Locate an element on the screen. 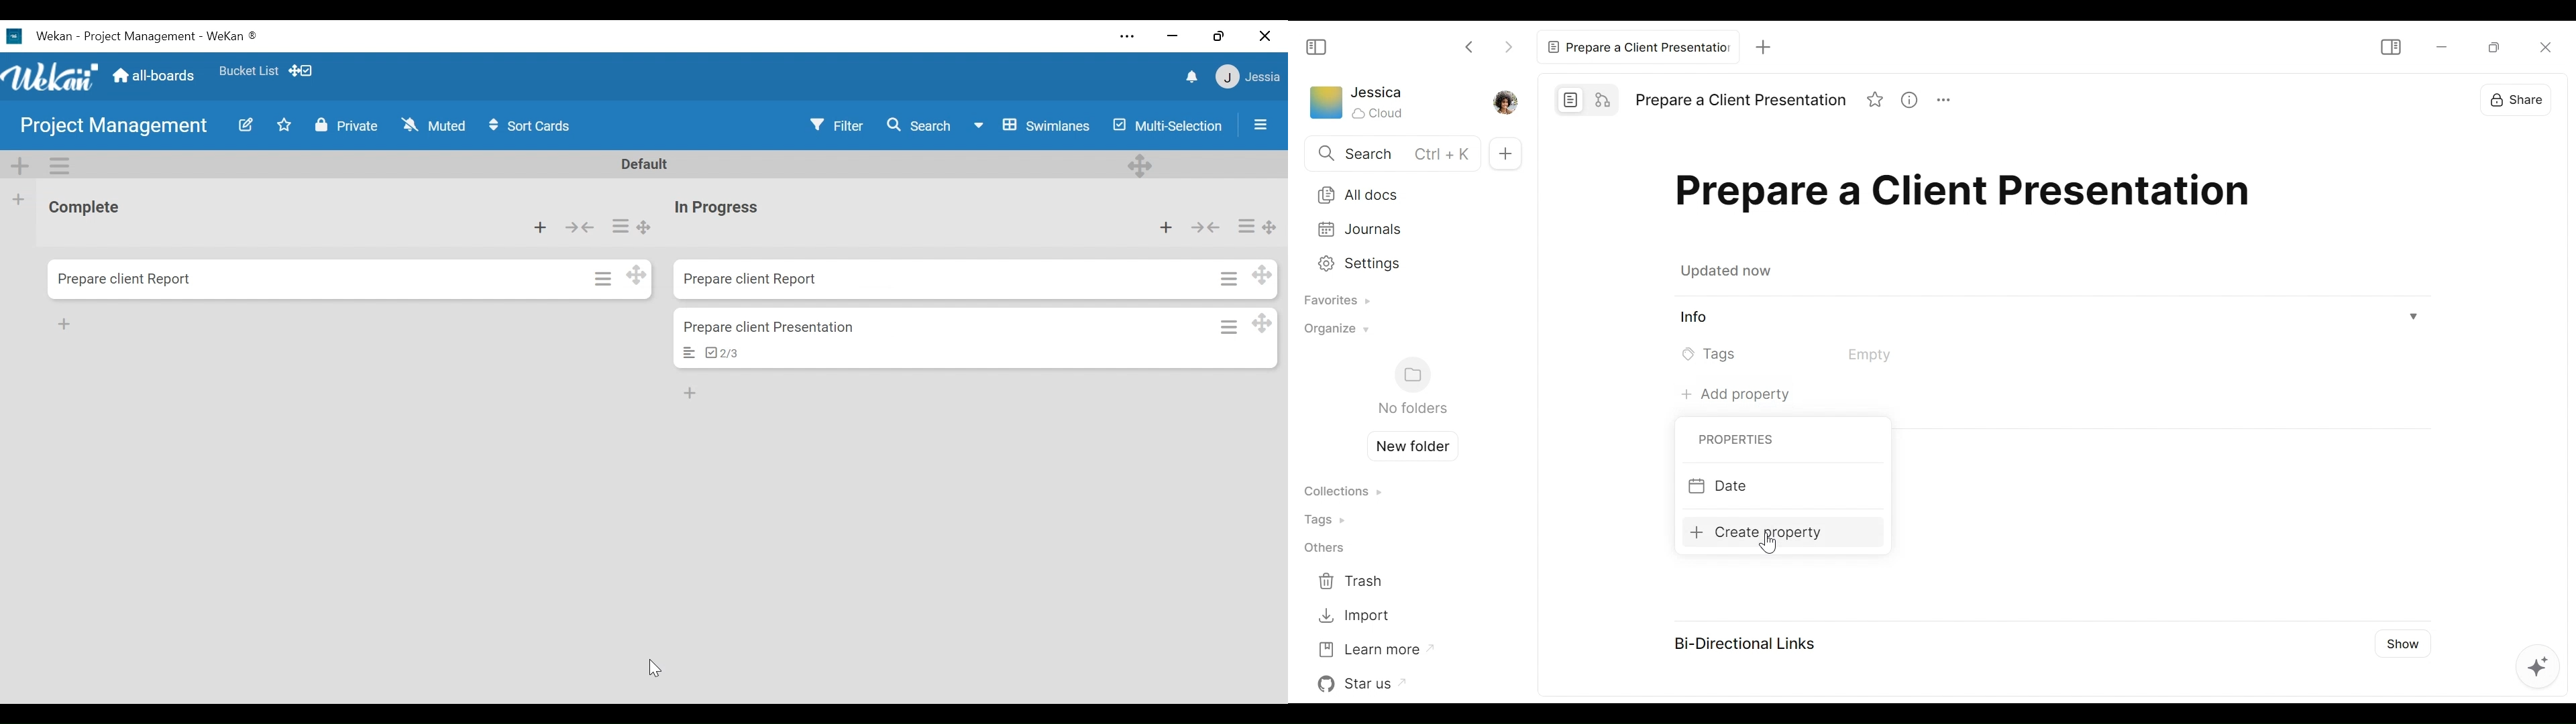  Close is located at coordinates (1267, 35).